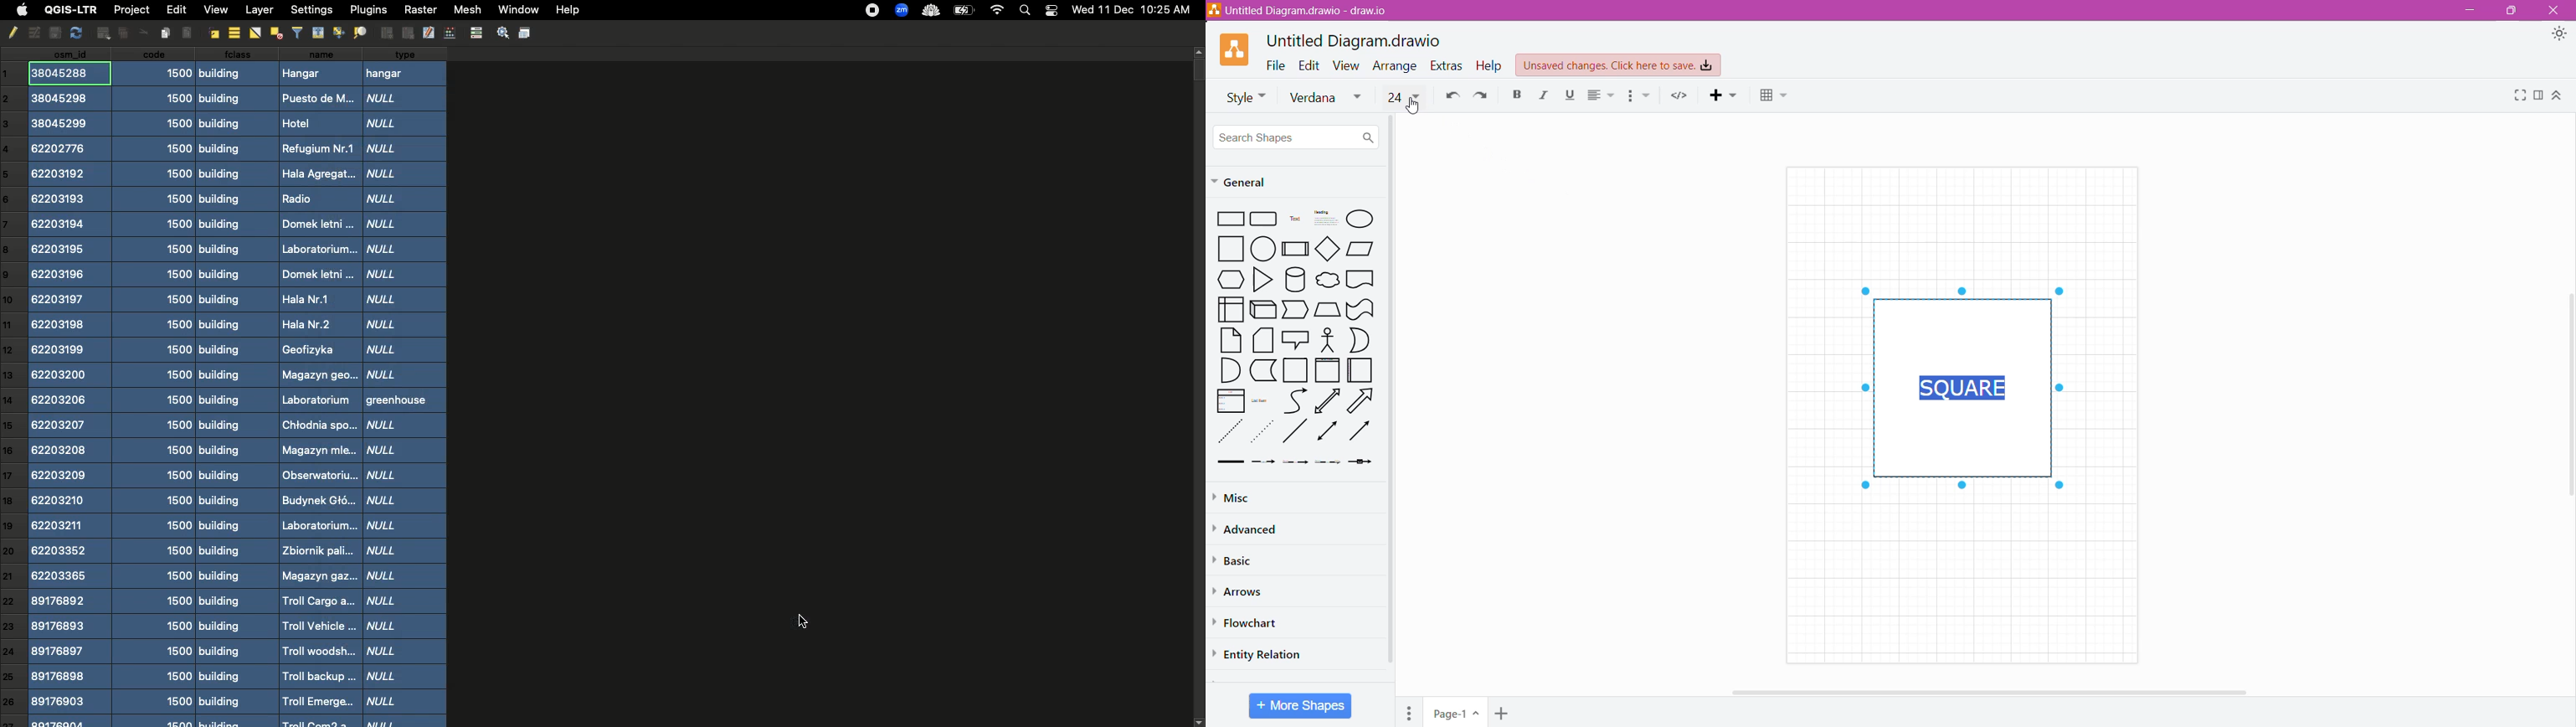  What do you see at coordinates (1295, 401) in the screenshot?
I see `Curved Line ` at bounding box center [1295, 401].